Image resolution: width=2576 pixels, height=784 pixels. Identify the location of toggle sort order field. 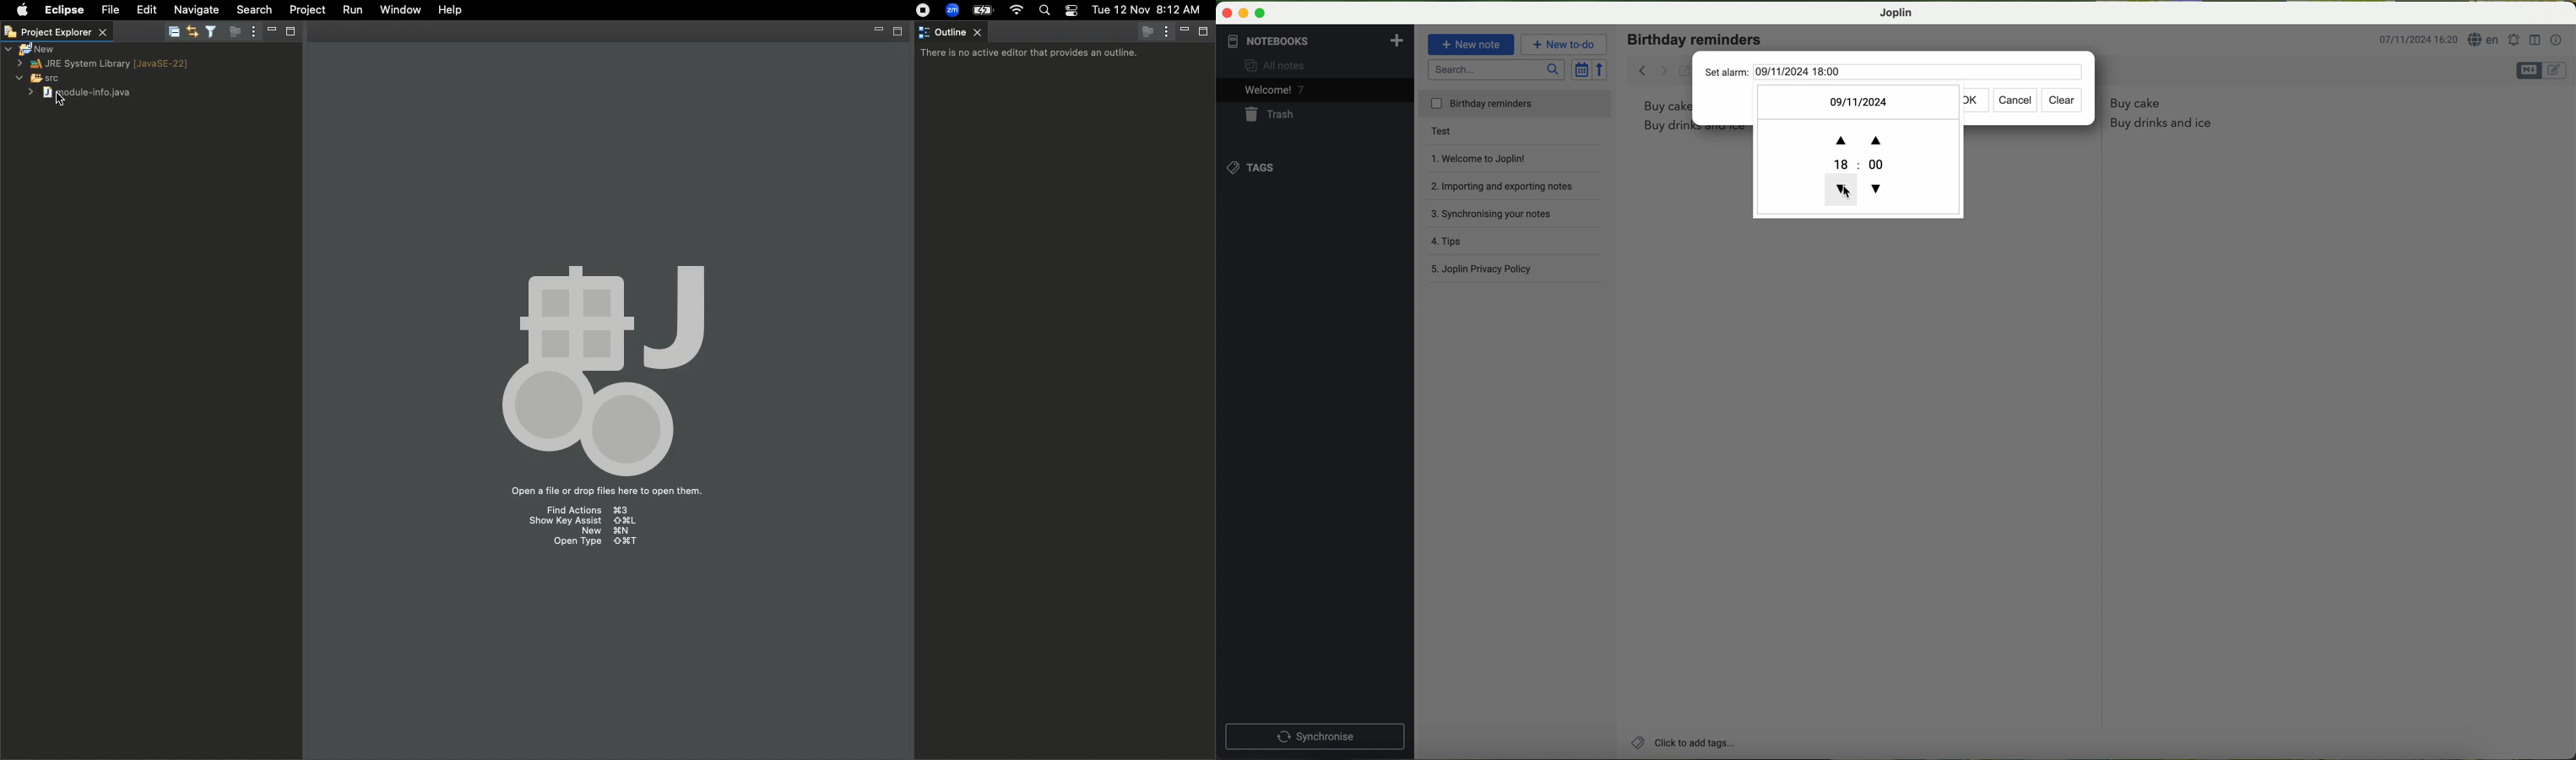
(1581, 69).